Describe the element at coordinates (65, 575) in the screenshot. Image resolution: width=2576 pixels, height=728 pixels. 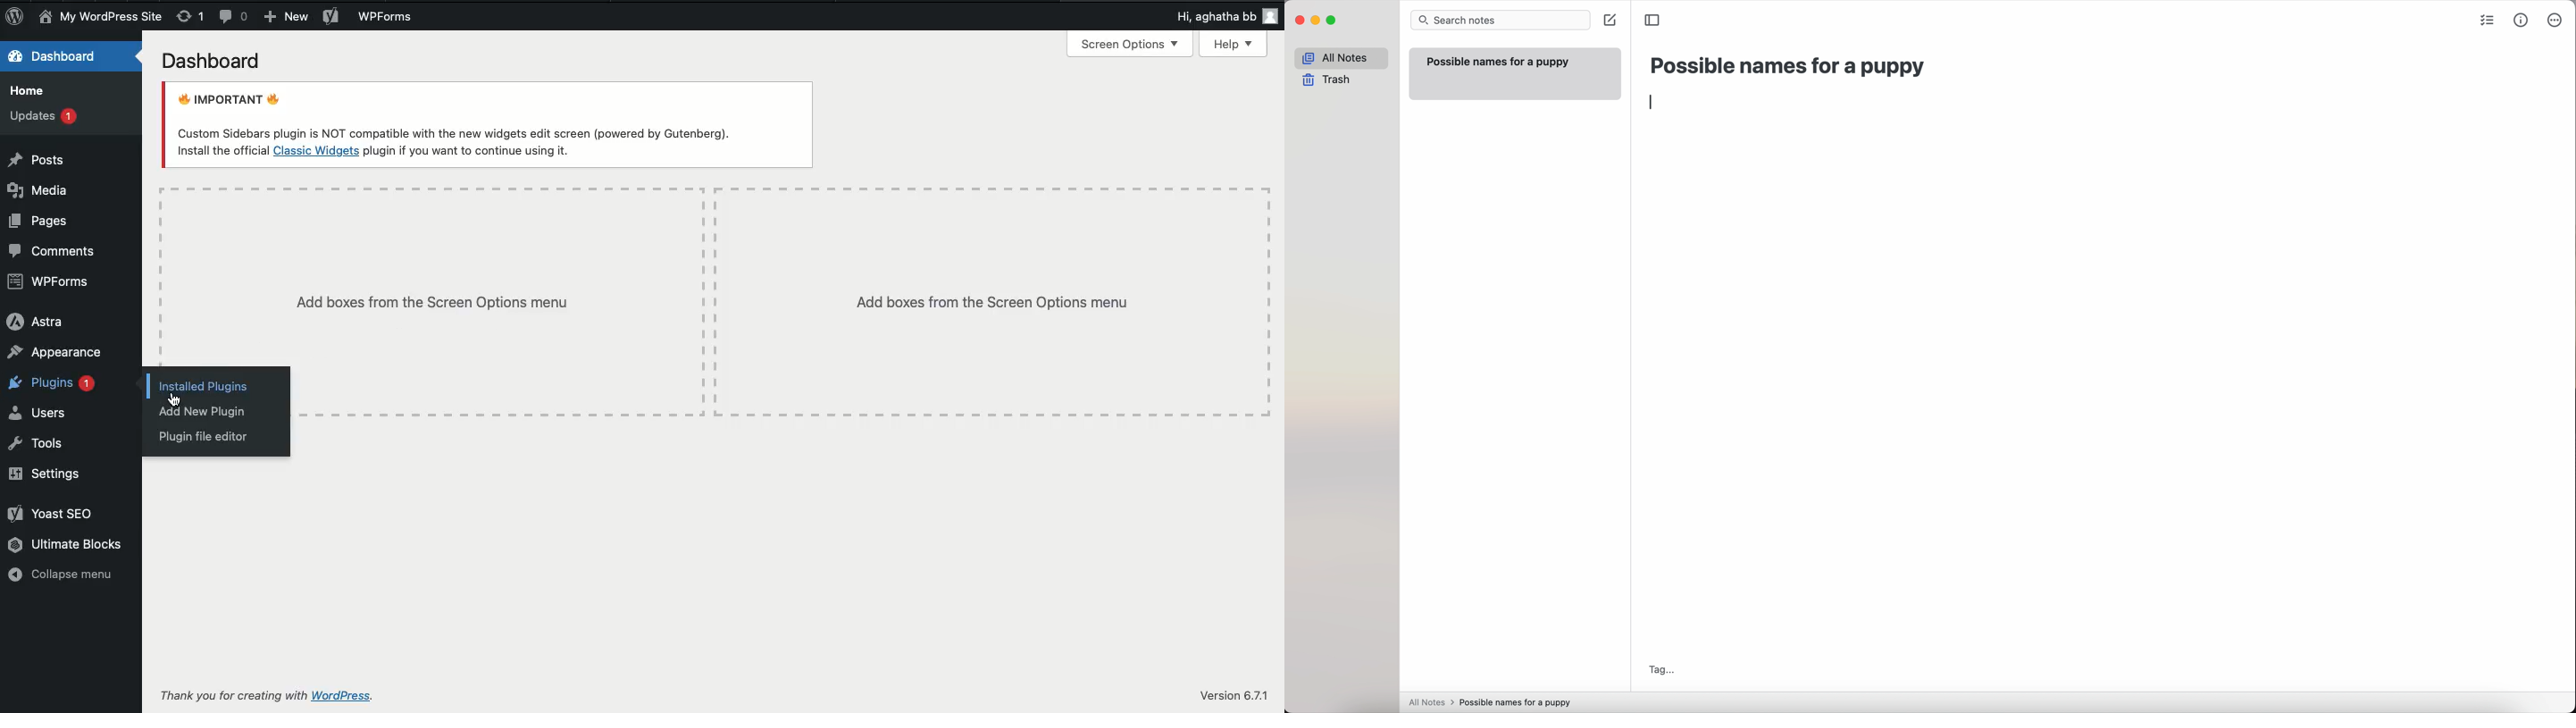
I see `Collapse menu` at that location.